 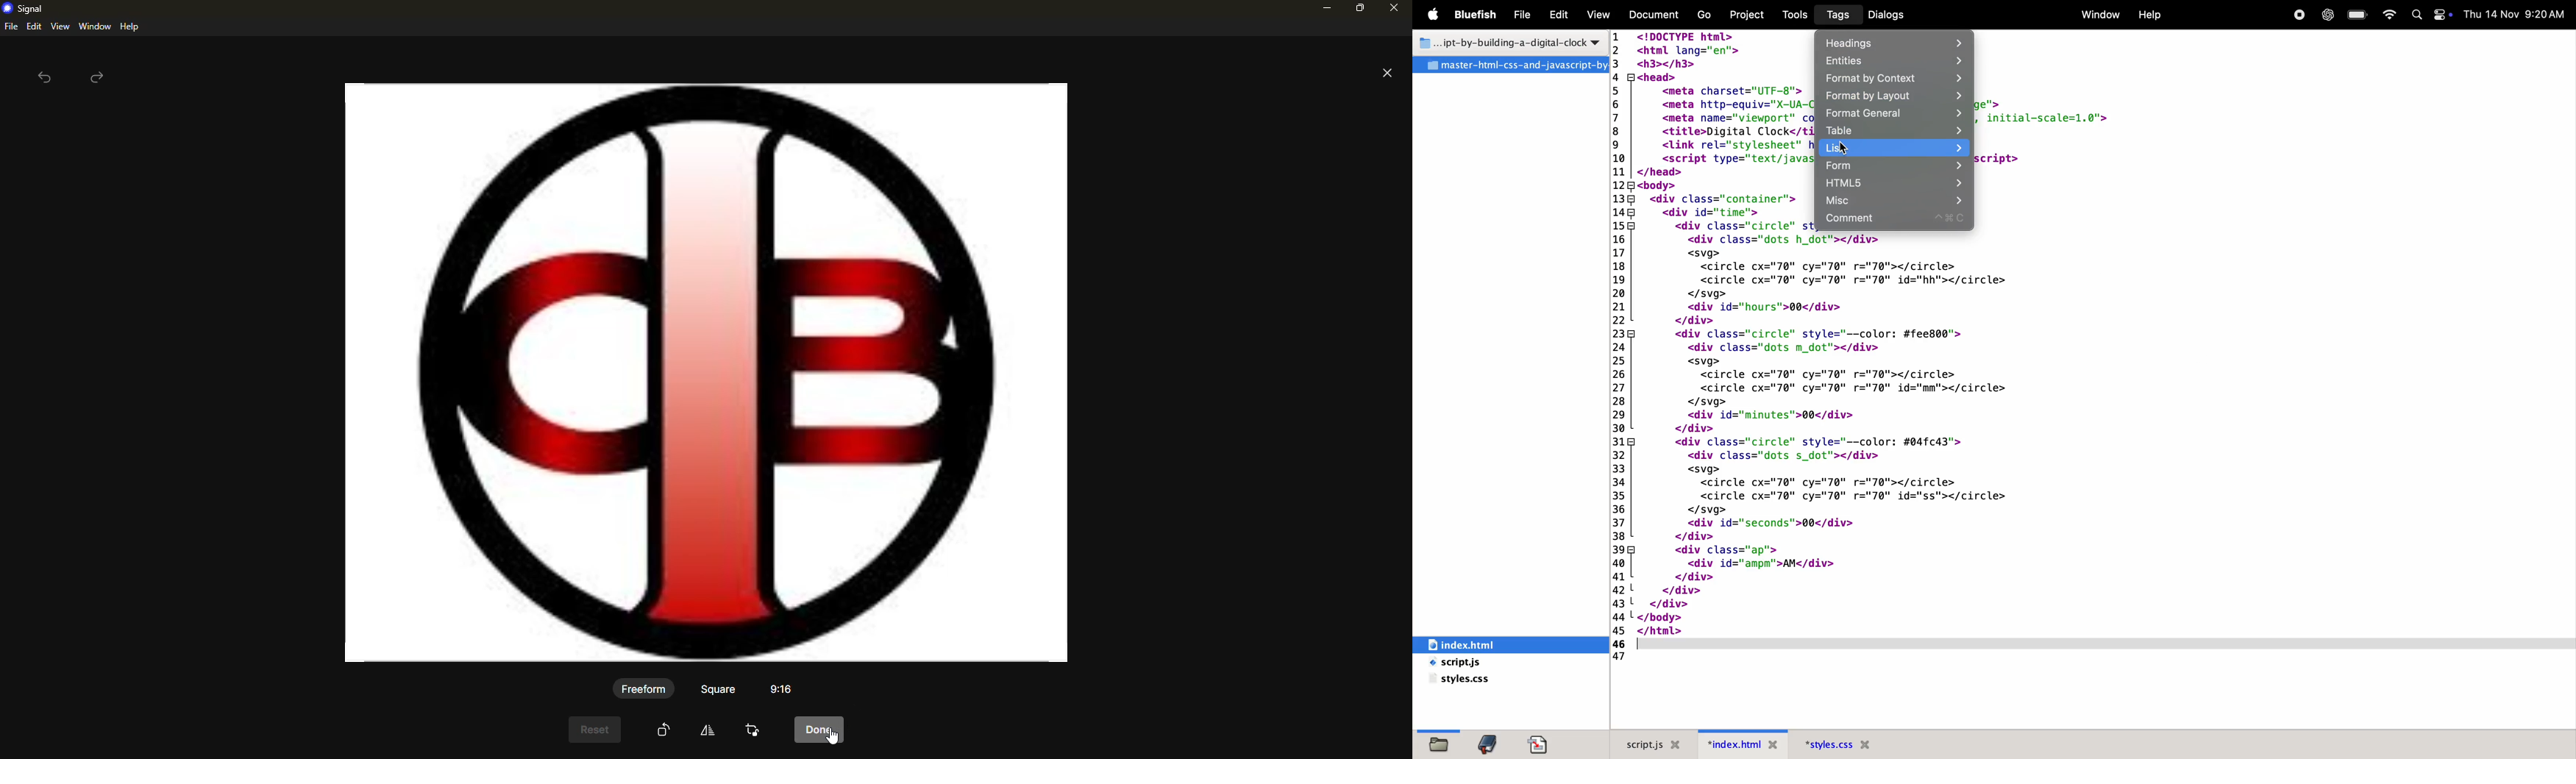 What do you see at coordinates (1464, 682) in the screenshot?
I see `style.css` at bounding box center [1464, 682].